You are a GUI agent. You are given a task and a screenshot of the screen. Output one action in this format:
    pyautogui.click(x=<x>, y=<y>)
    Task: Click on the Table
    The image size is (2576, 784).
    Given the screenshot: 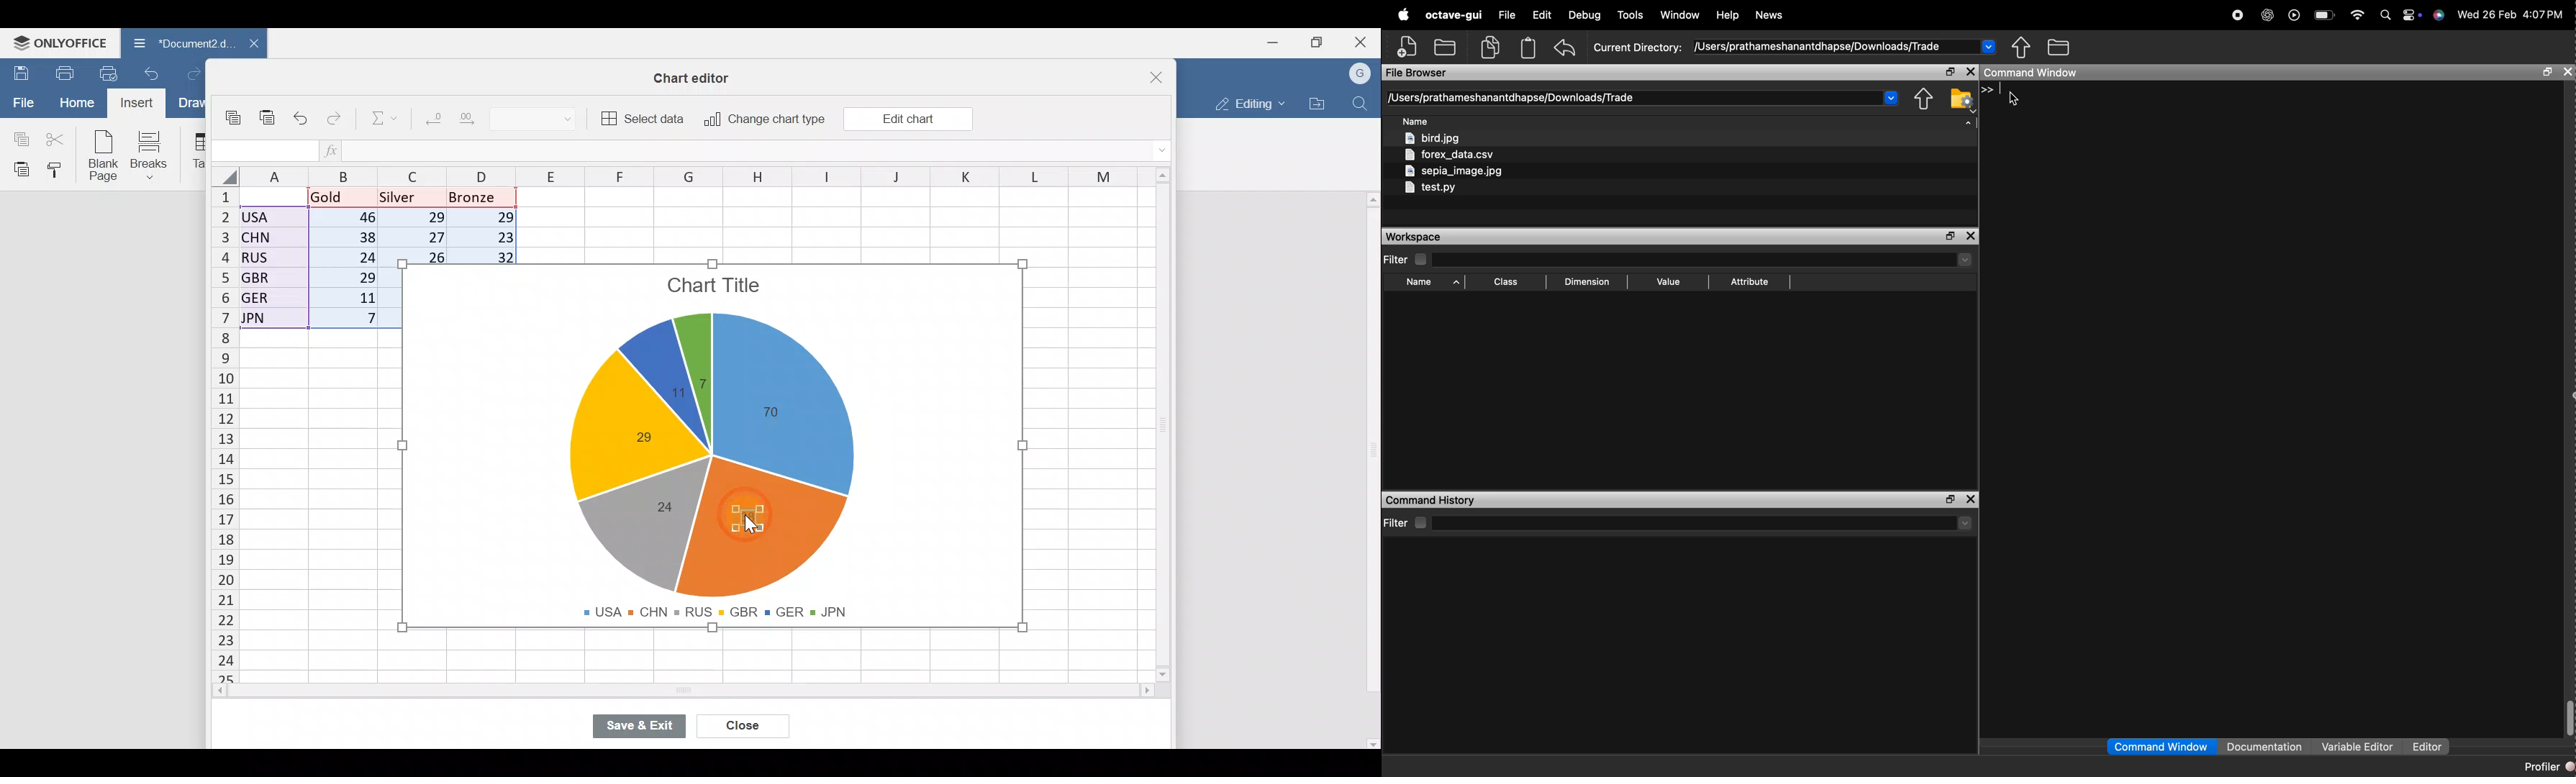 What is the action you would take?
    pyautogui.click(x=194, y=151)
    